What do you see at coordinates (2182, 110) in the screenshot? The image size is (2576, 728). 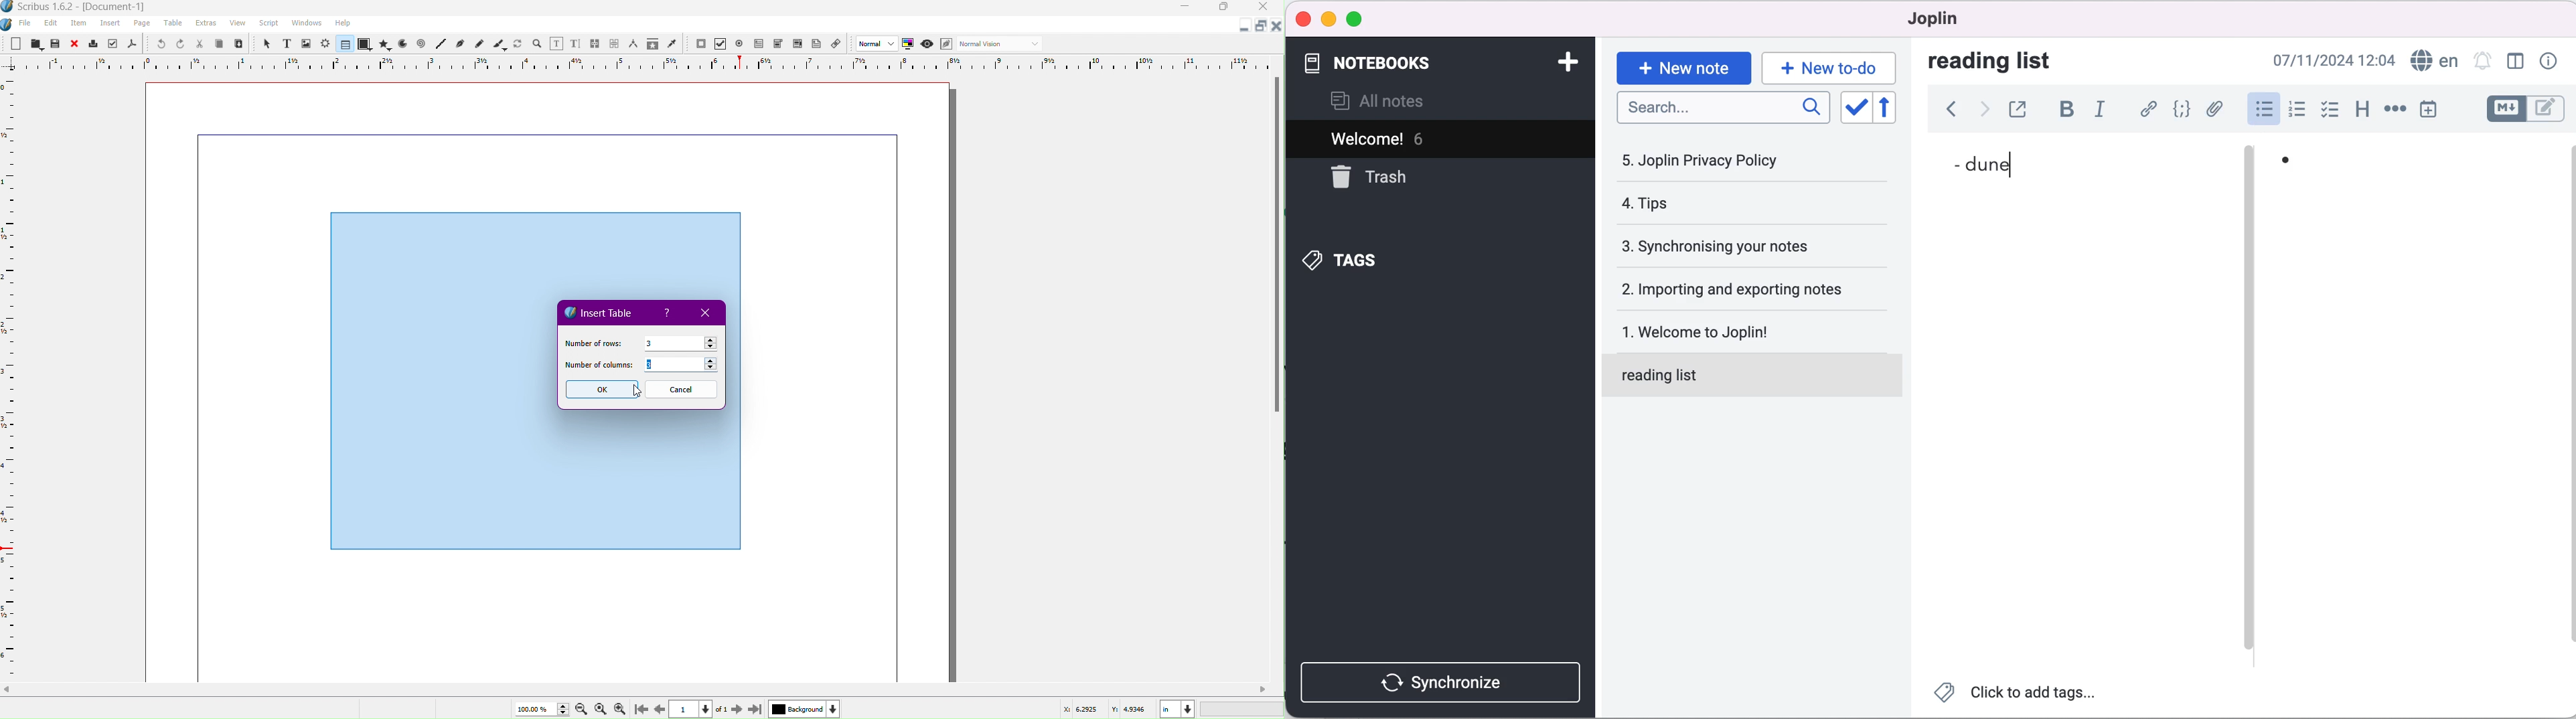 I see `code` at bounding box center [2182, 110].